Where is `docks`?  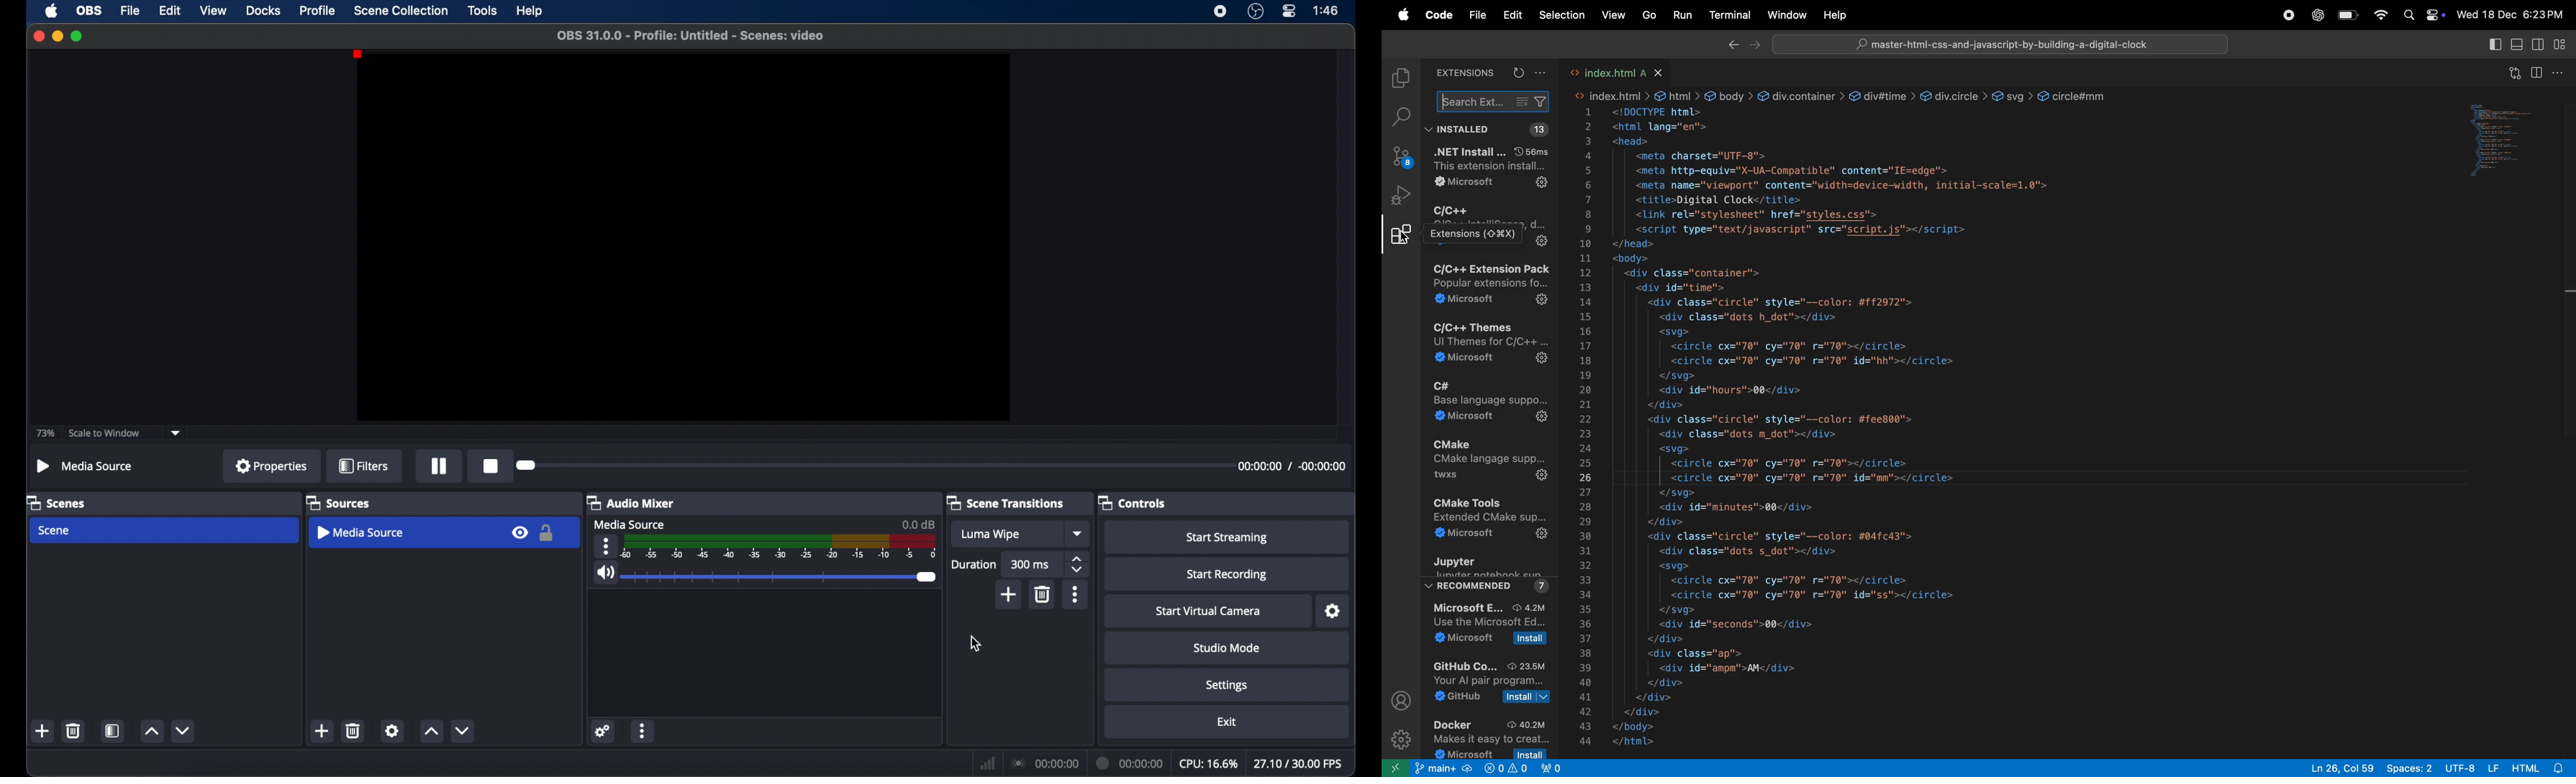
docks is located at coordinates (265, 11).